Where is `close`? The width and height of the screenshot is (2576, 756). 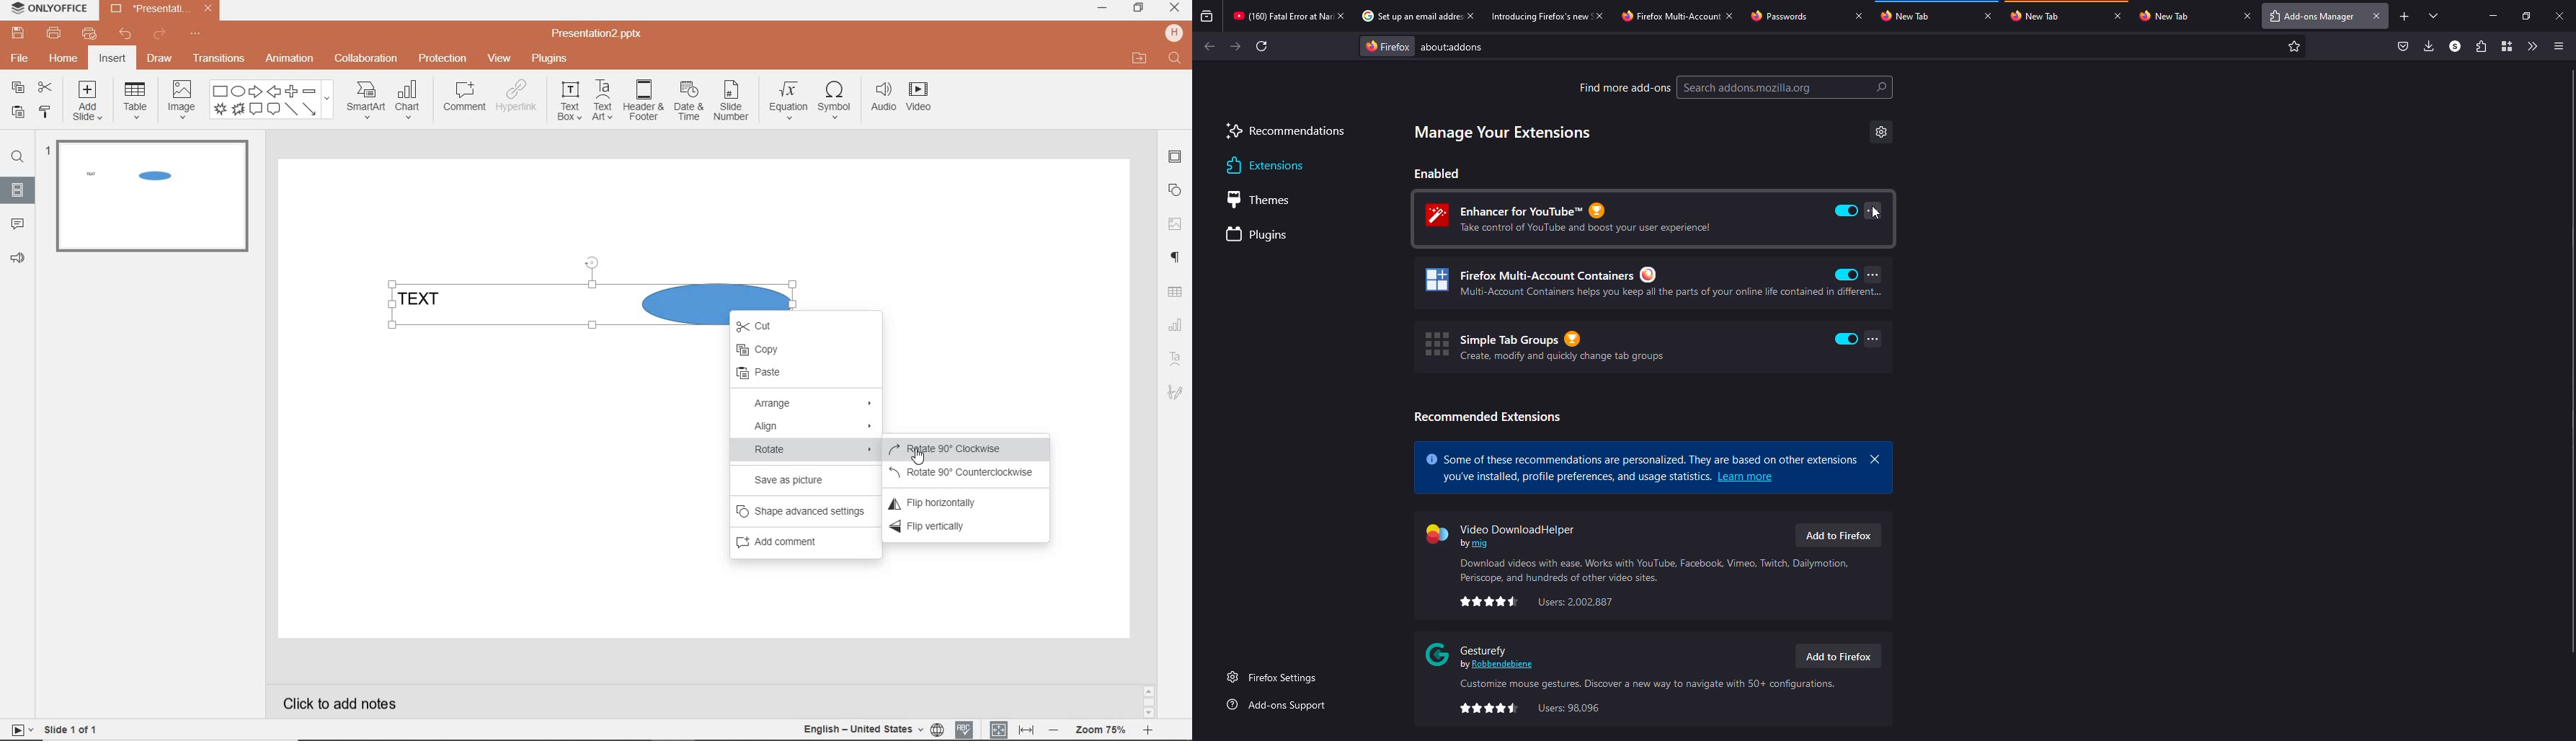
close is located at coordinates (2560, 17).